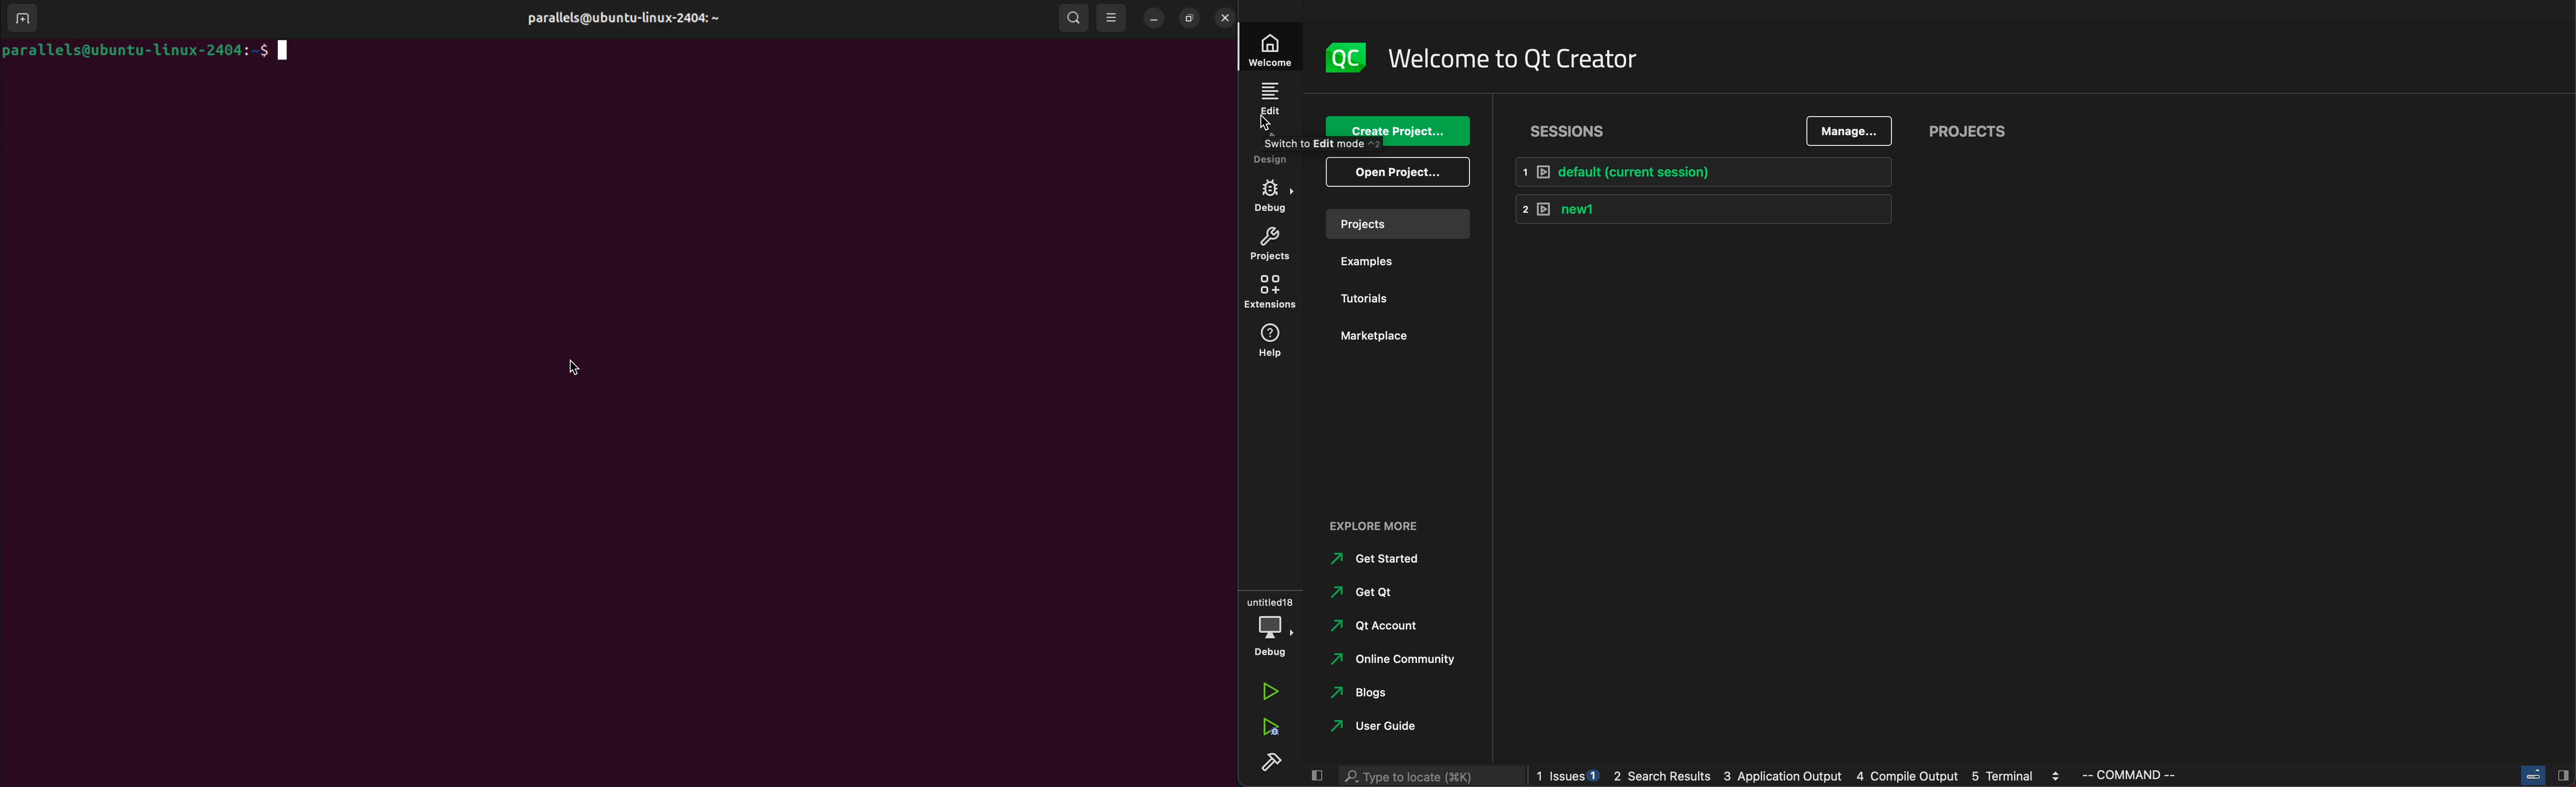 The image size is (2576, 812). I want to click on search, so click(1072, 17).